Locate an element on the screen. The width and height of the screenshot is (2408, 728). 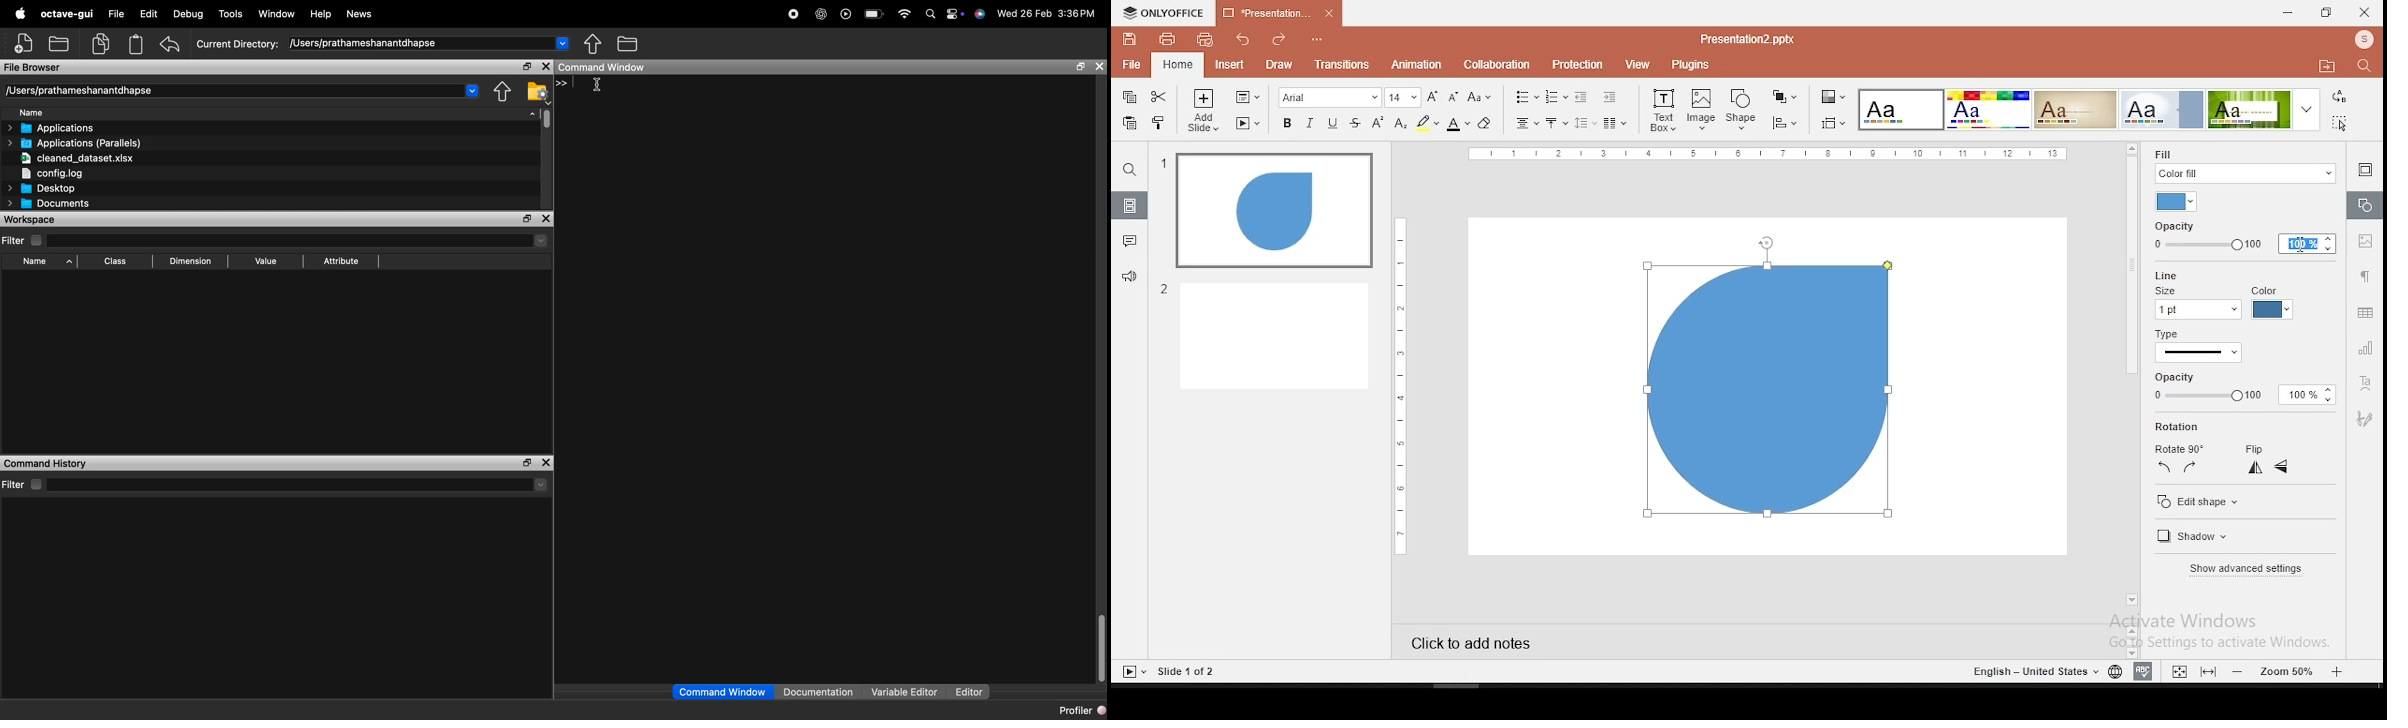
Variable Editor is located at coordinates (903, 692).